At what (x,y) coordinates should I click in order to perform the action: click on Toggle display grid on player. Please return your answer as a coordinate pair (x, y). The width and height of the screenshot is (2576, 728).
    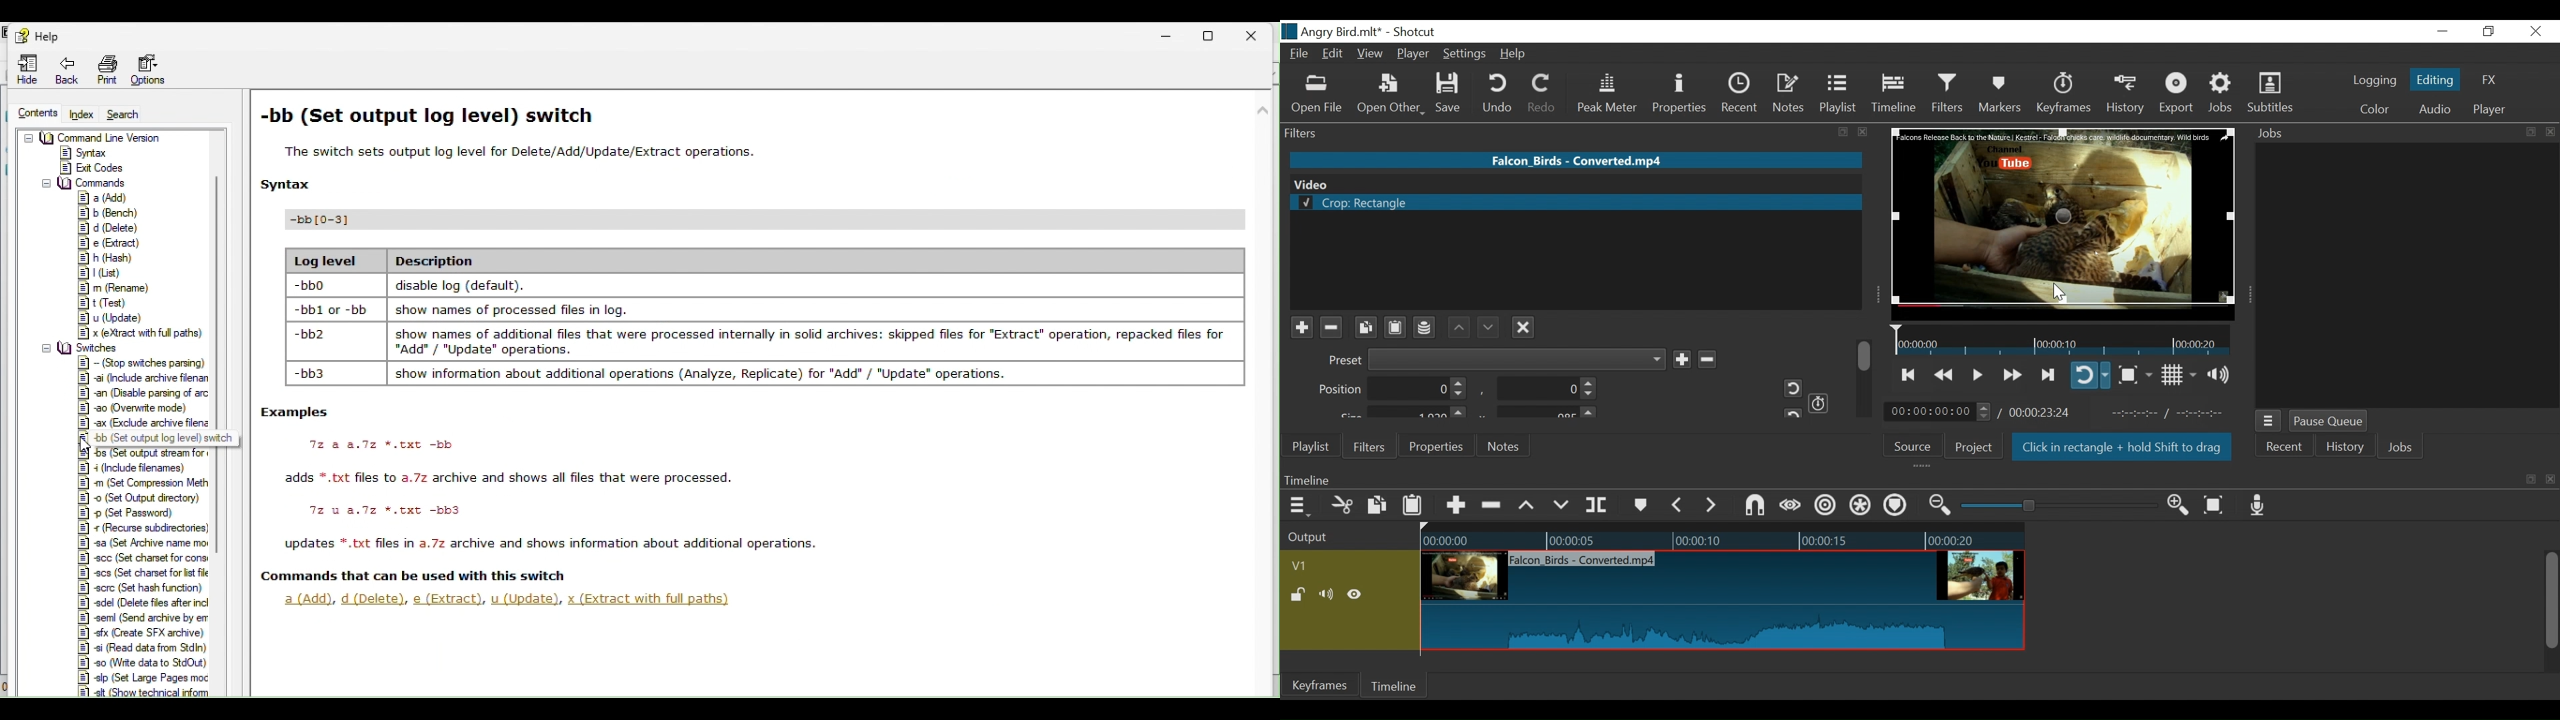
    Looking at the image, I should click on (2181, 375).